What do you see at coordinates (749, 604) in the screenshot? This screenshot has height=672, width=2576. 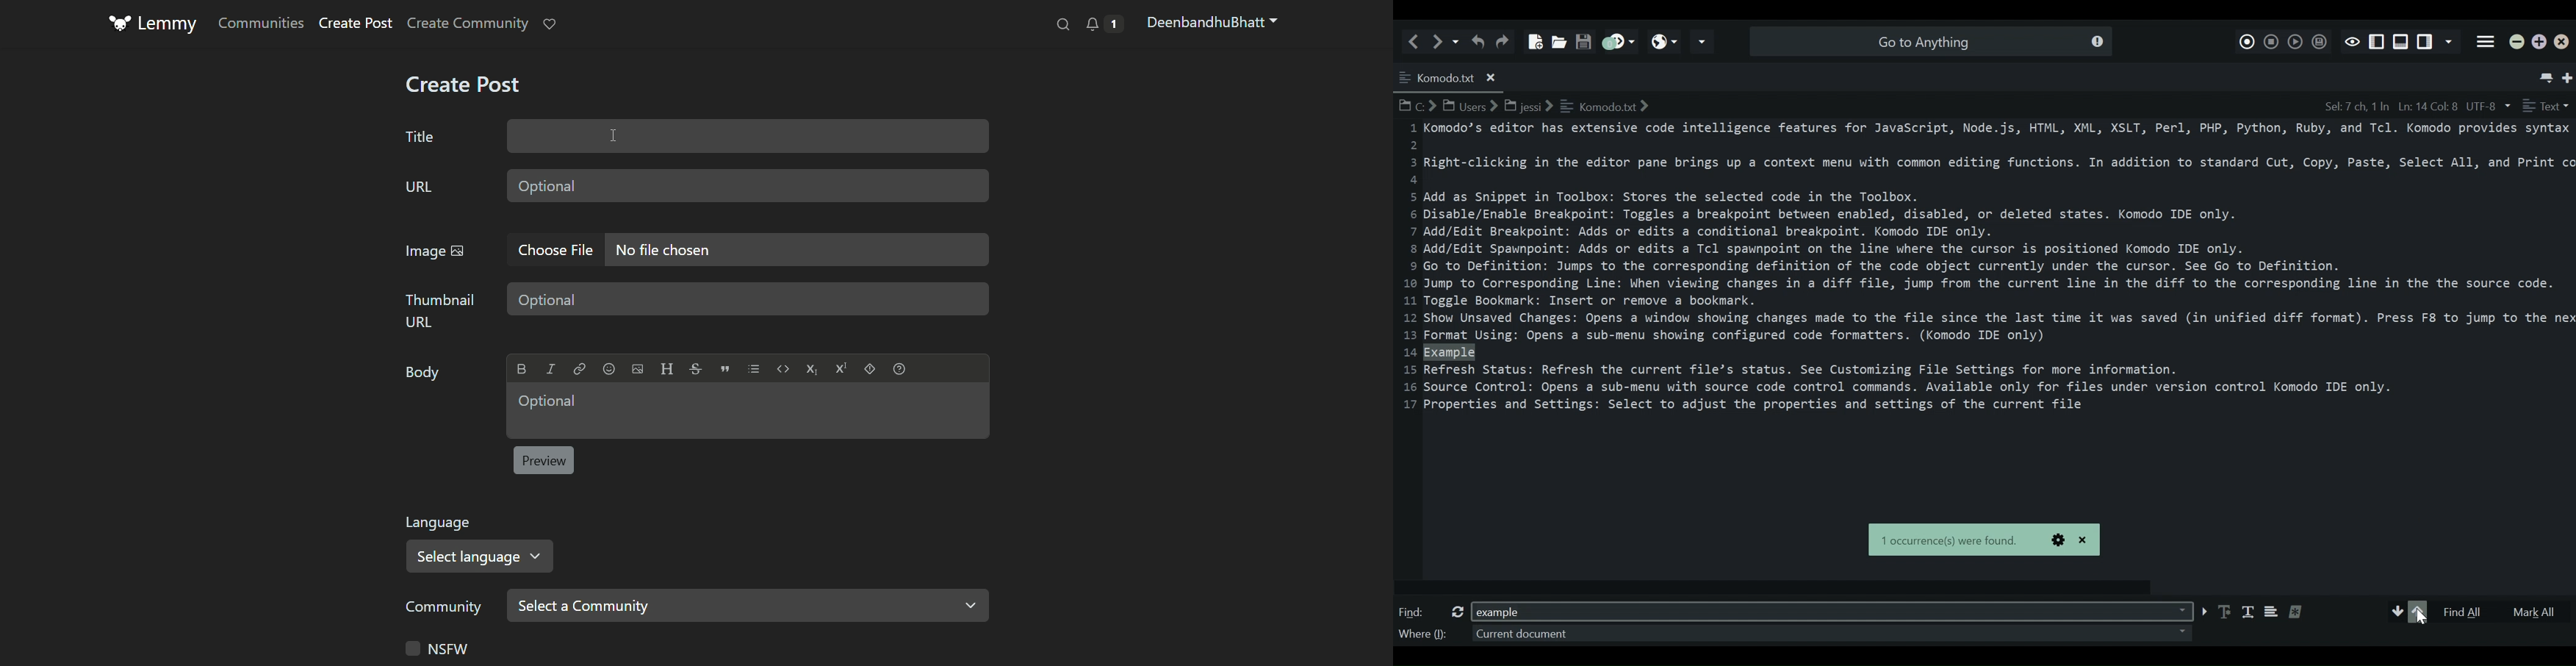 I see `select a community` at bounding box center [749, 604].